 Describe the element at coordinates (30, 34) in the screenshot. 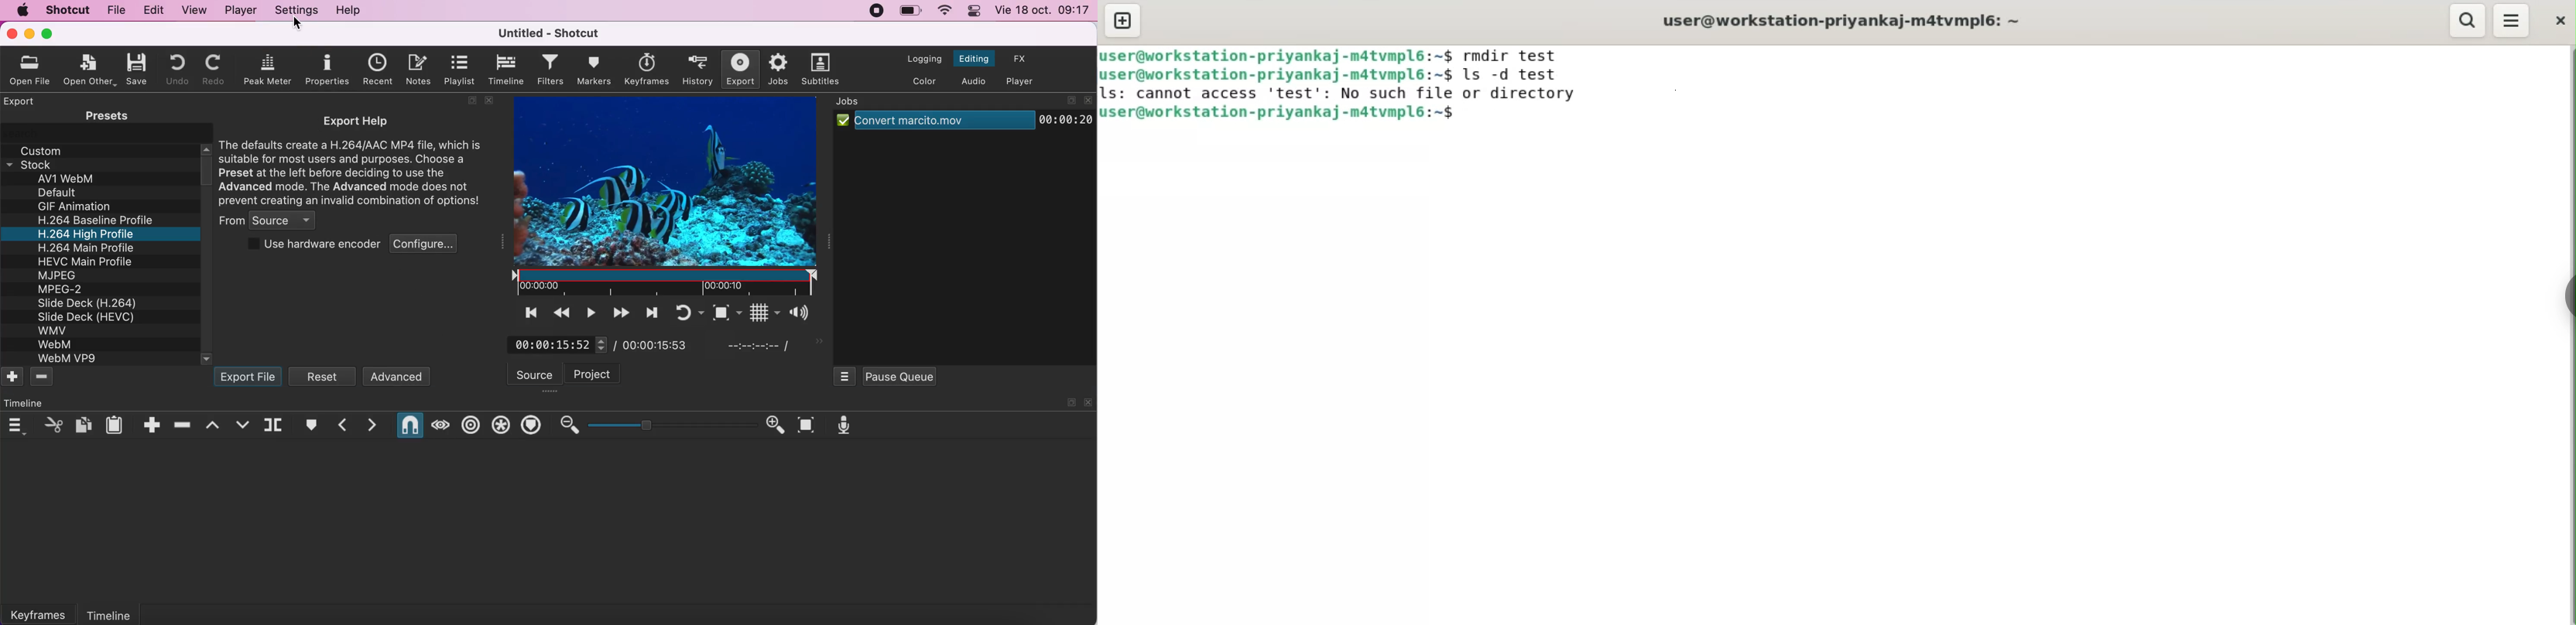

I see `minimize` at that location.